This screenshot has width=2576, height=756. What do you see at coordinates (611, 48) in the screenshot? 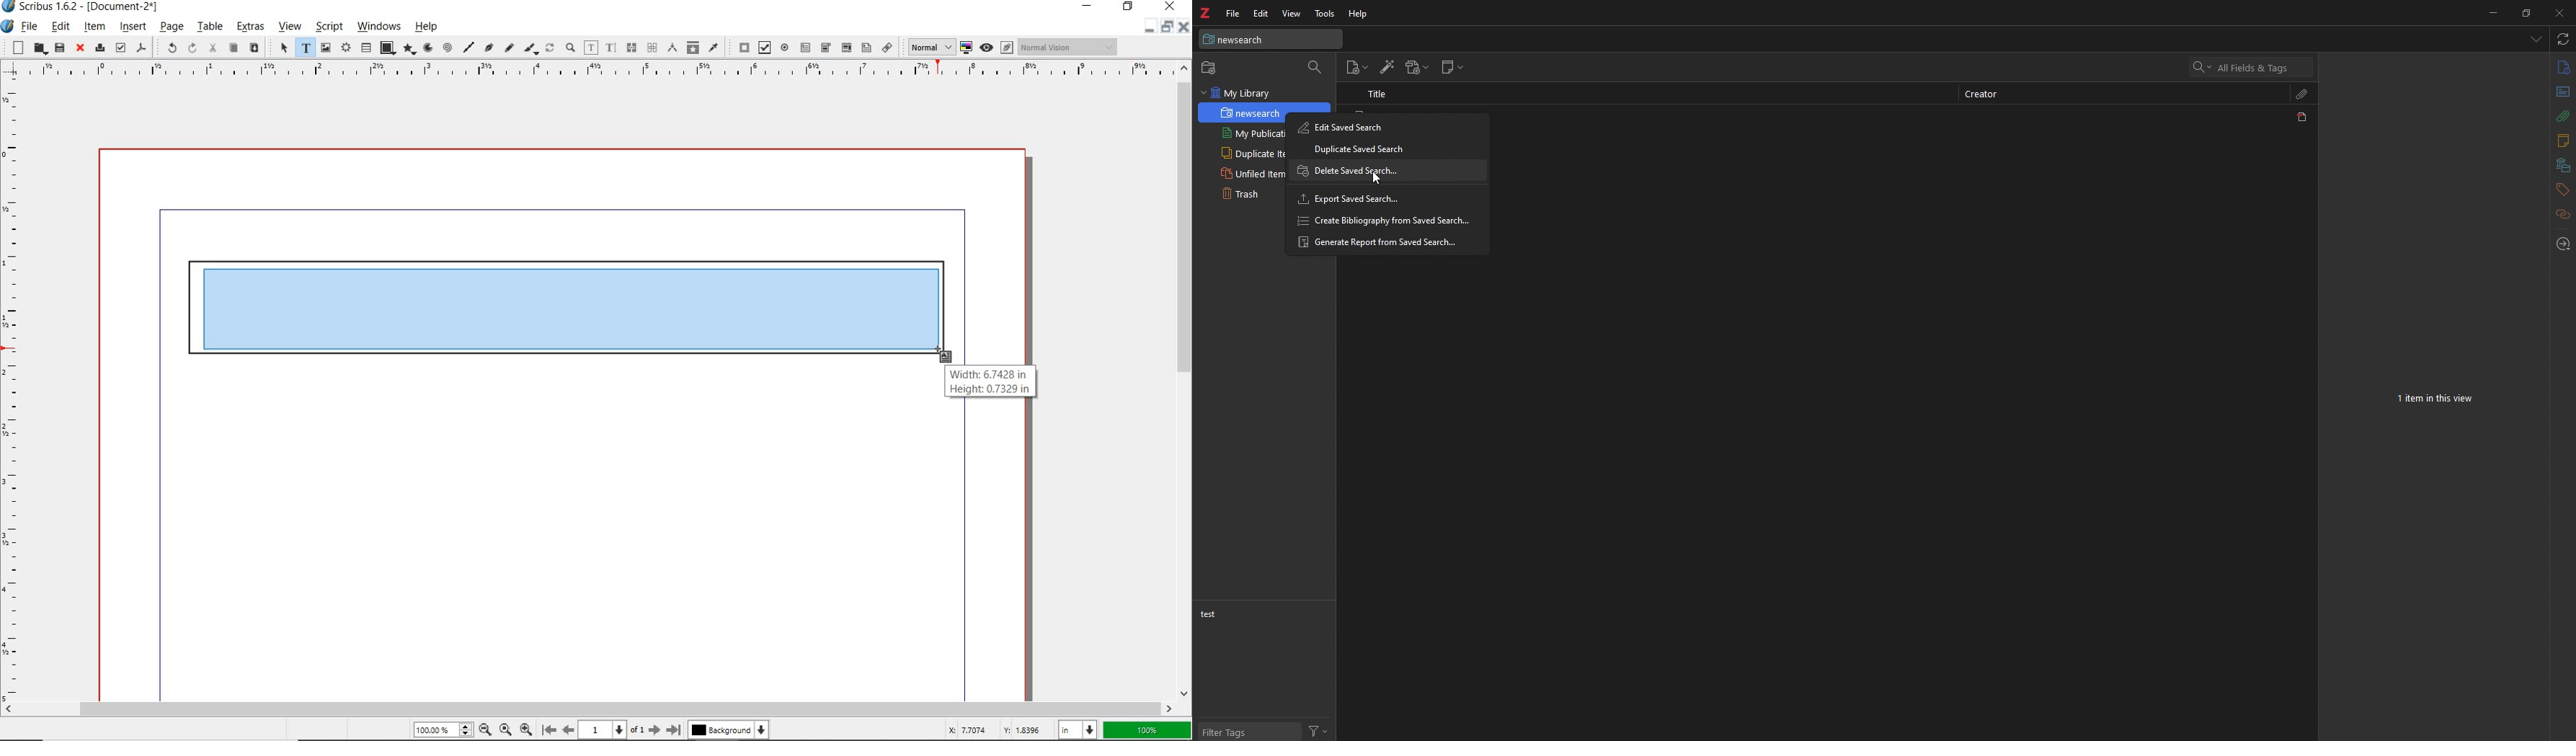
I see `edit text with story editor` at bounding box center [611, 48].